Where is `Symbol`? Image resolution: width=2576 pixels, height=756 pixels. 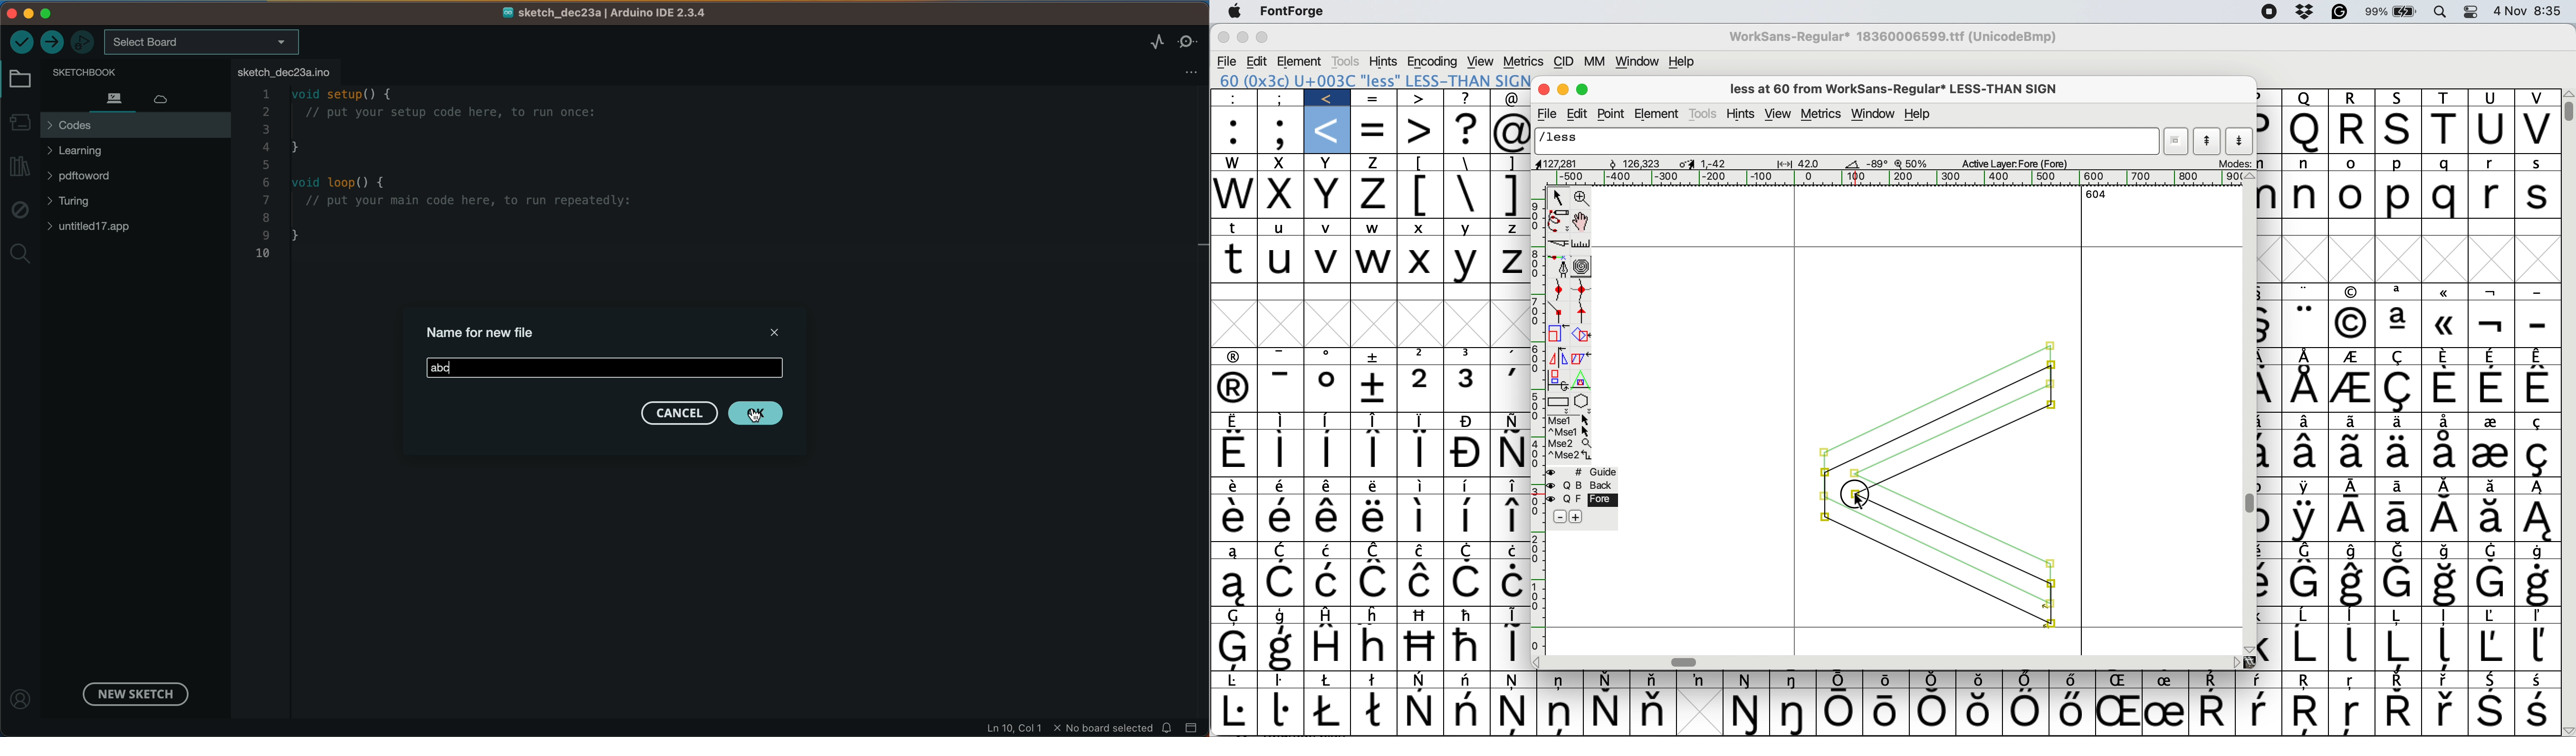 Symbol is located at coordinates (2400, 390).